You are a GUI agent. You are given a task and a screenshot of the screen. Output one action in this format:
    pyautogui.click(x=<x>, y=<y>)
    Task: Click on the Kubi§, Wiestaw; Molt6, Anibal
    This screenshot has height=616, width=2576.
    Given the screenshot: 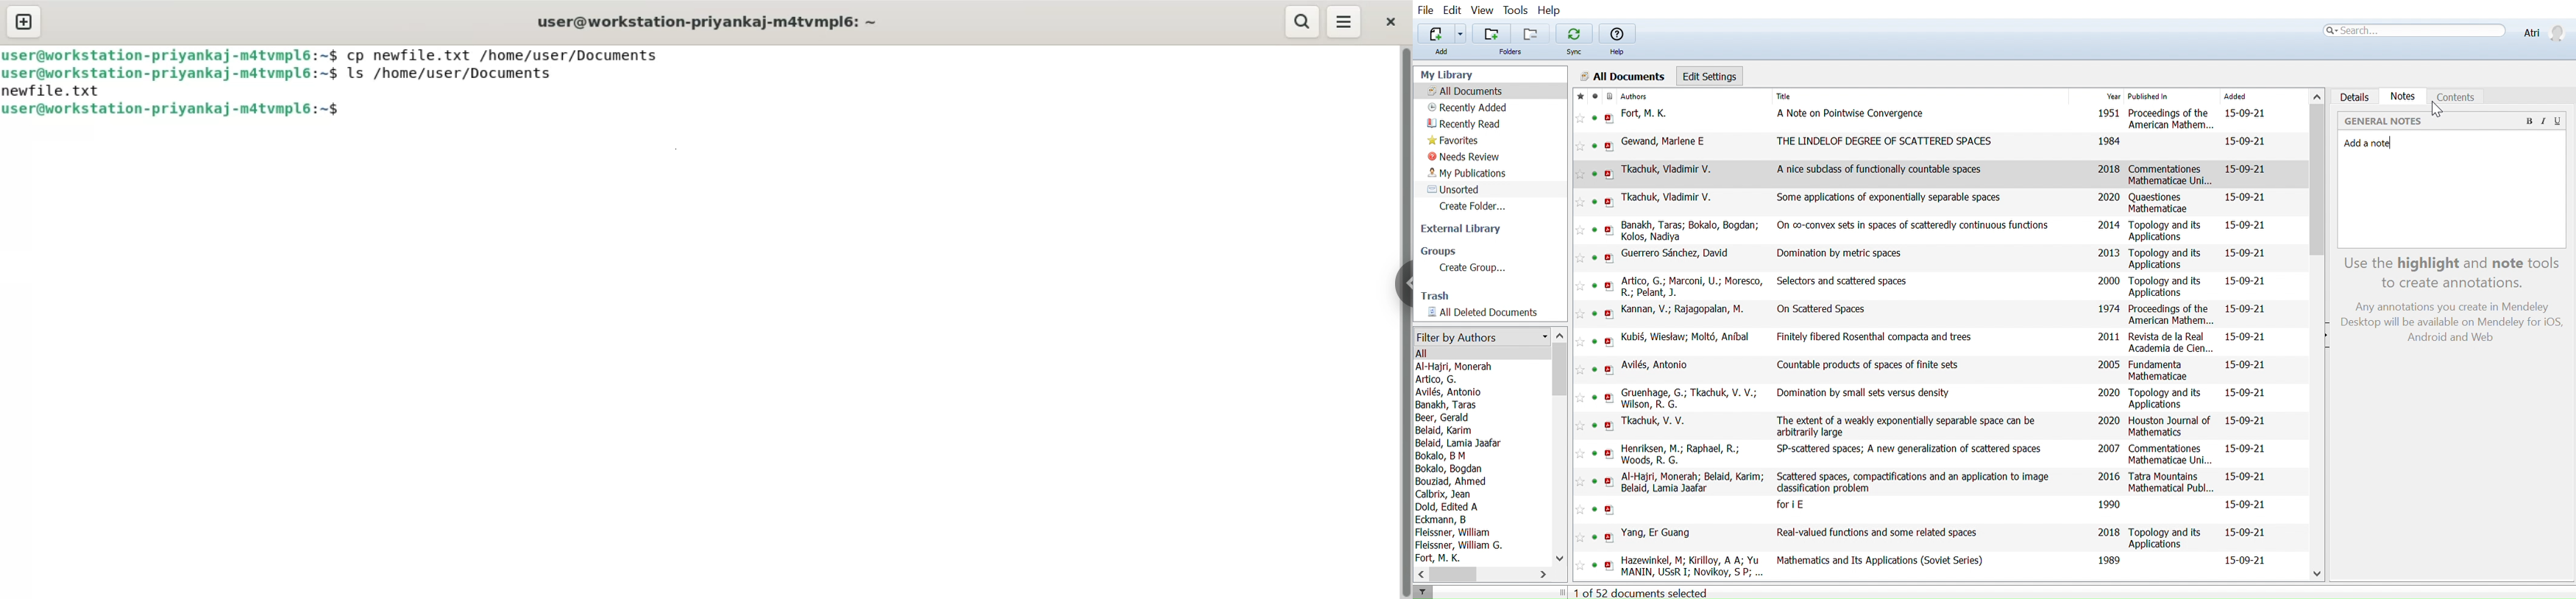 What is the action you would take?
    pyautogui.click(x=1687, y=338)
    